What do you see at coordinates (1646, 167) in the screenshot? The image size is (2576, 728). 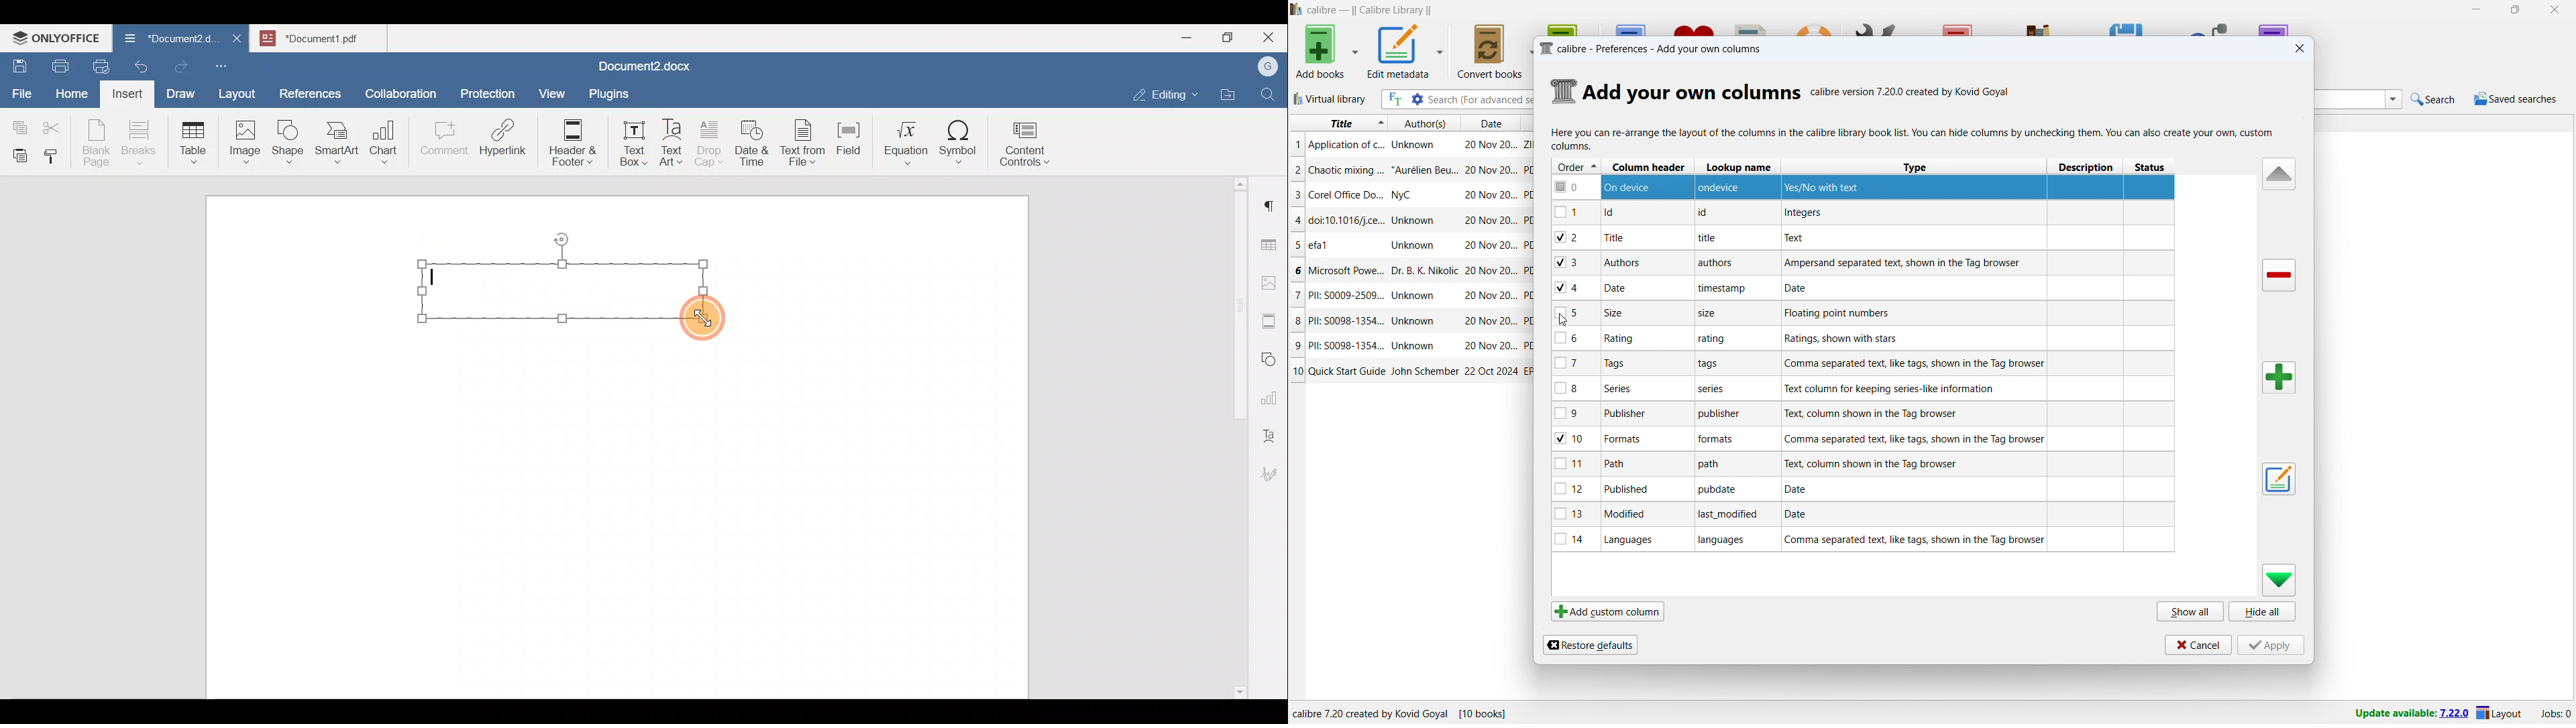 I see `column header` at bounding box center [1646, 167].